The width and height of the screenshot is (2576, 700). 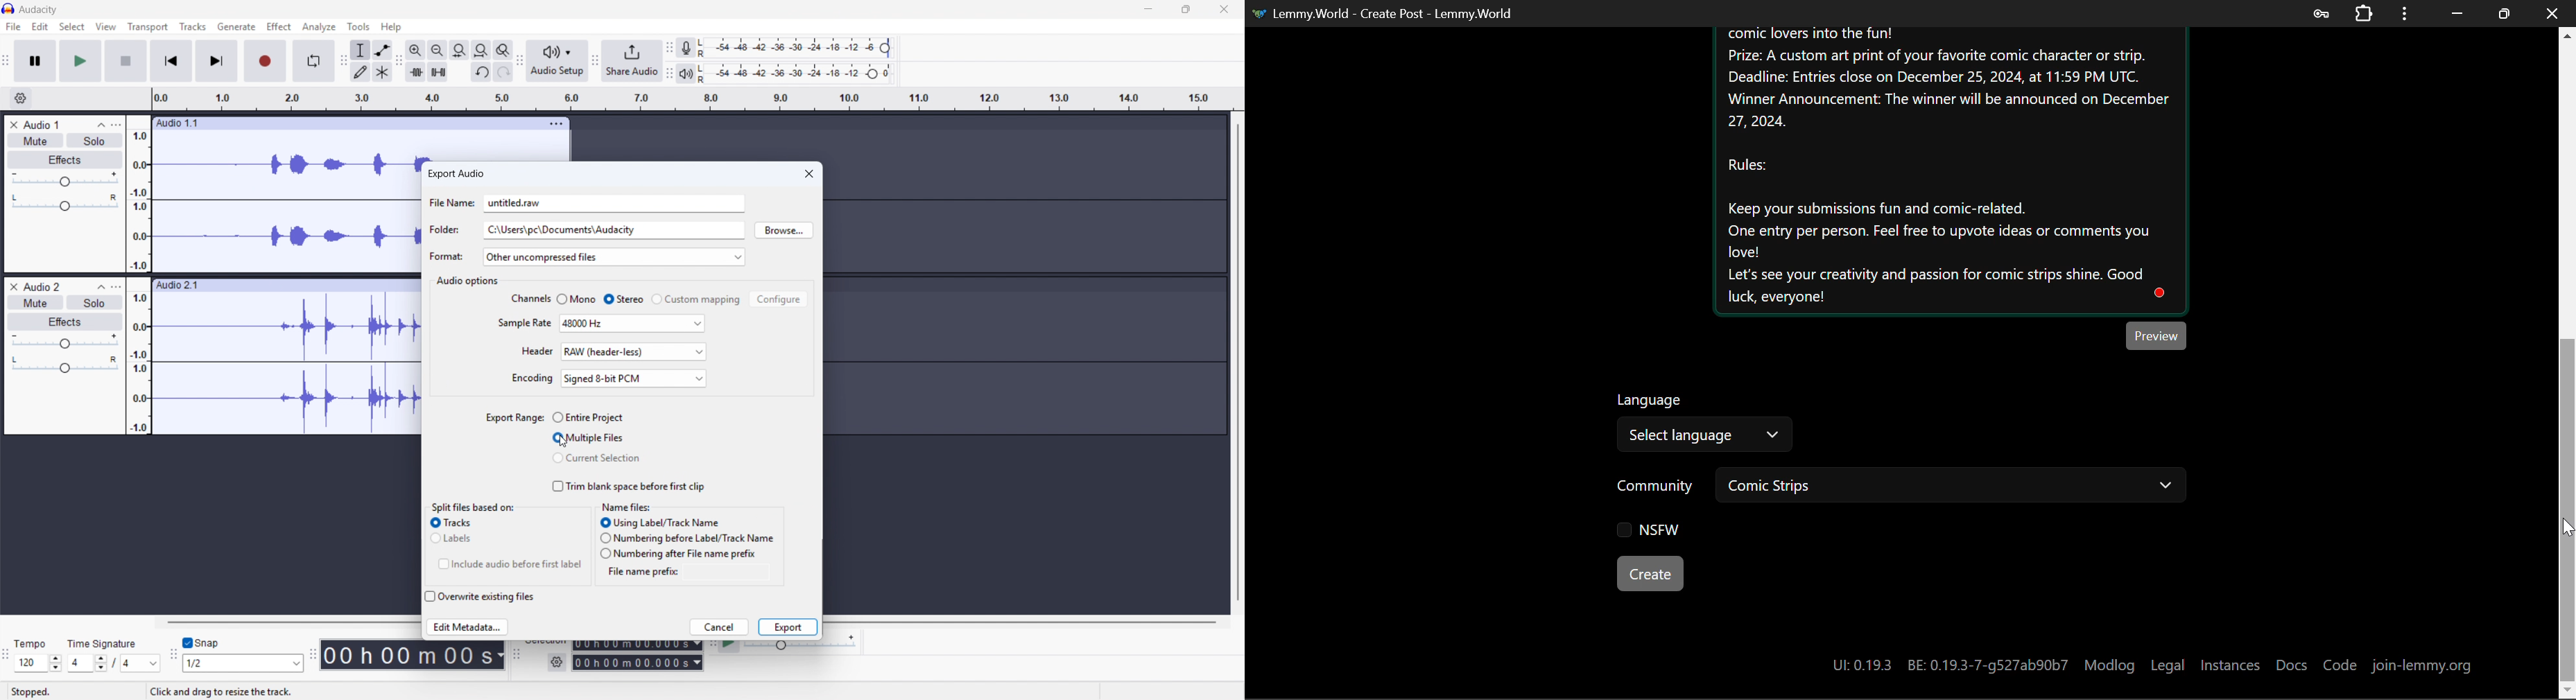 I want to click on Audio 1, so click(x=42, y=124).